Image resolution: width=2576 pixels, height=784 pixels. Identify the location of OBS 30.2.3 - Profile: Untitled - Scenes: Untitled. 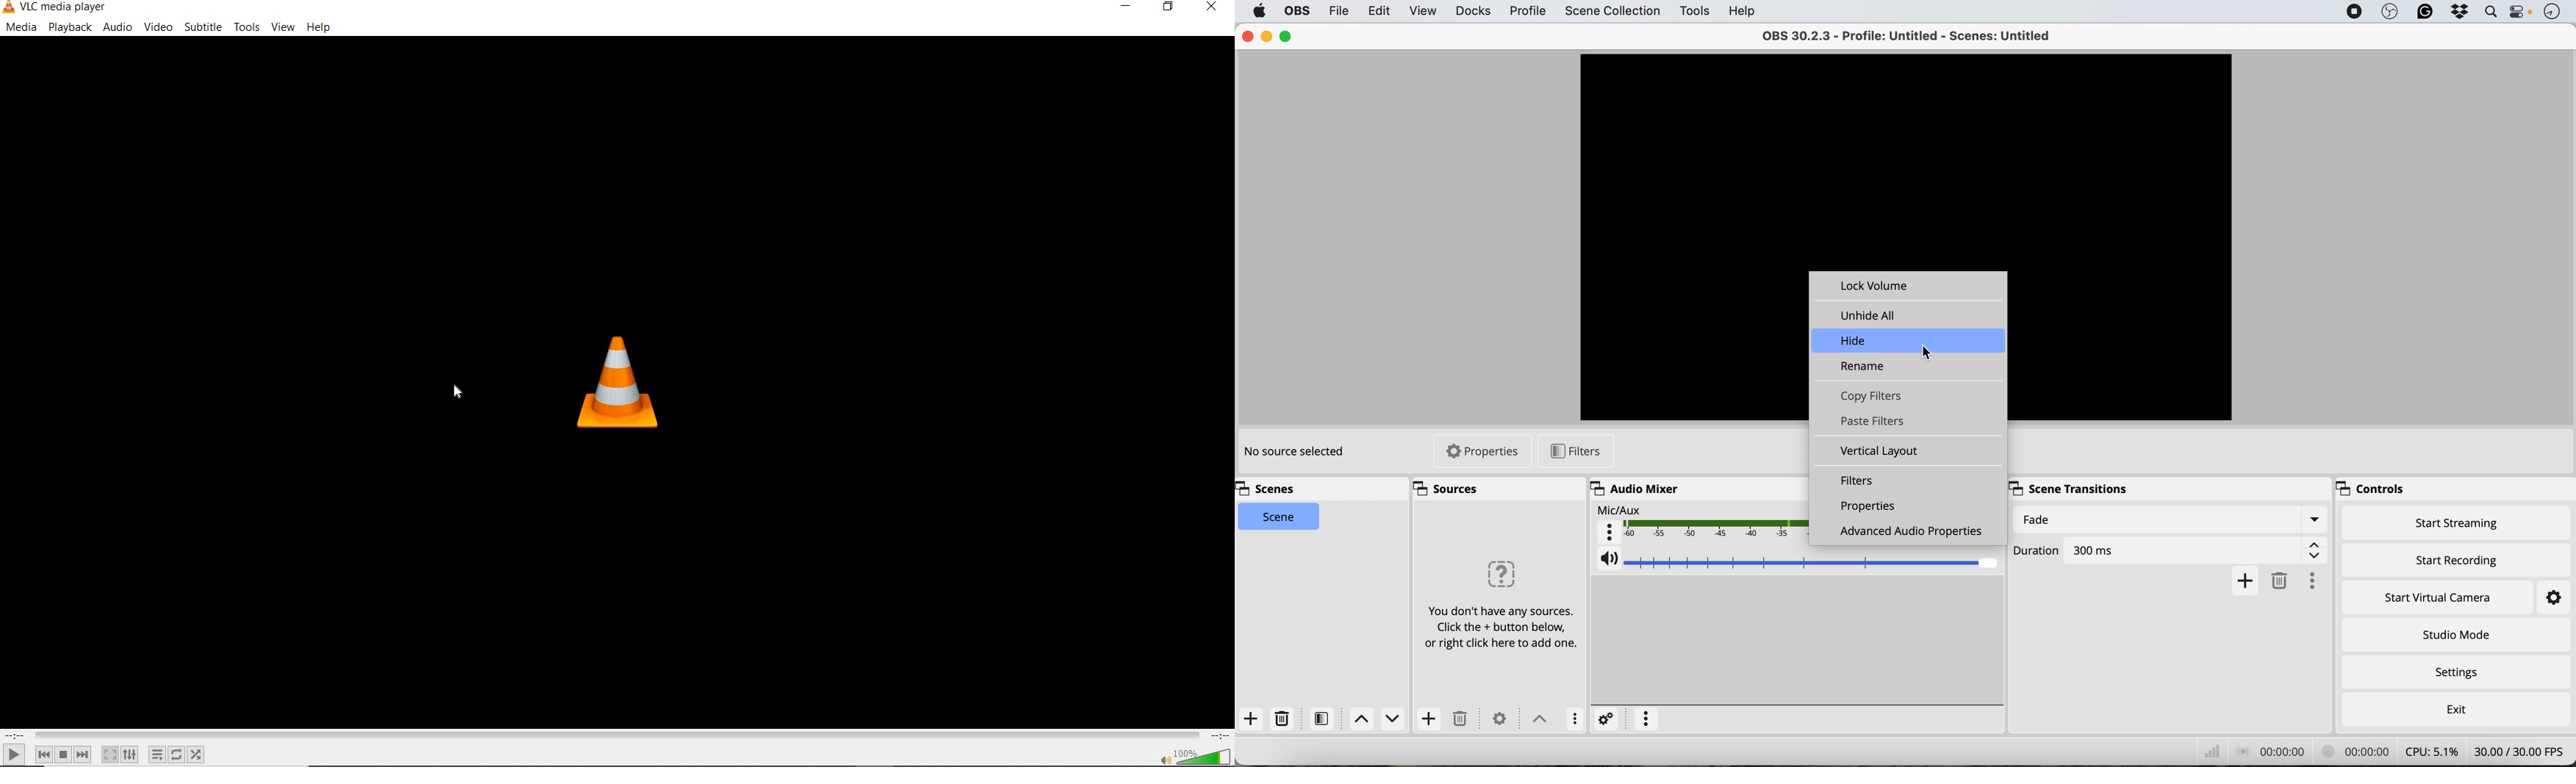
(1904, 35).